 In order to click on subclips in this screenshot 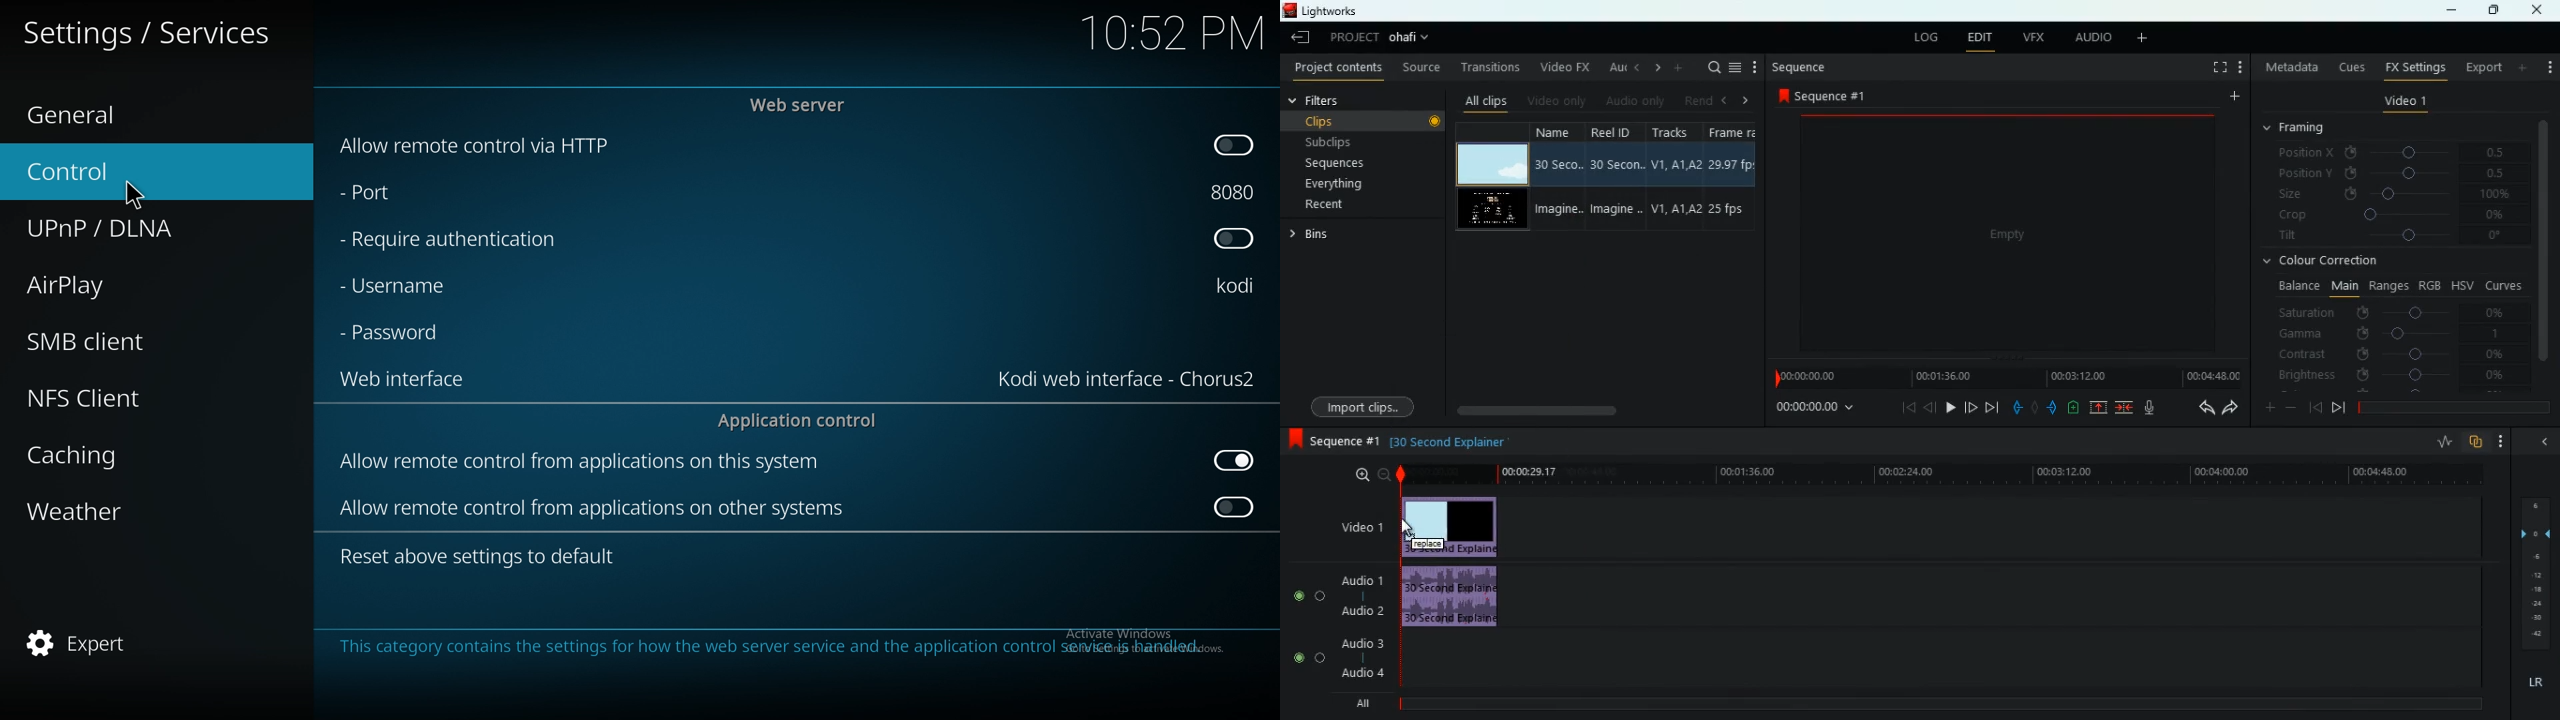, I will do `click(1334, 141)`.